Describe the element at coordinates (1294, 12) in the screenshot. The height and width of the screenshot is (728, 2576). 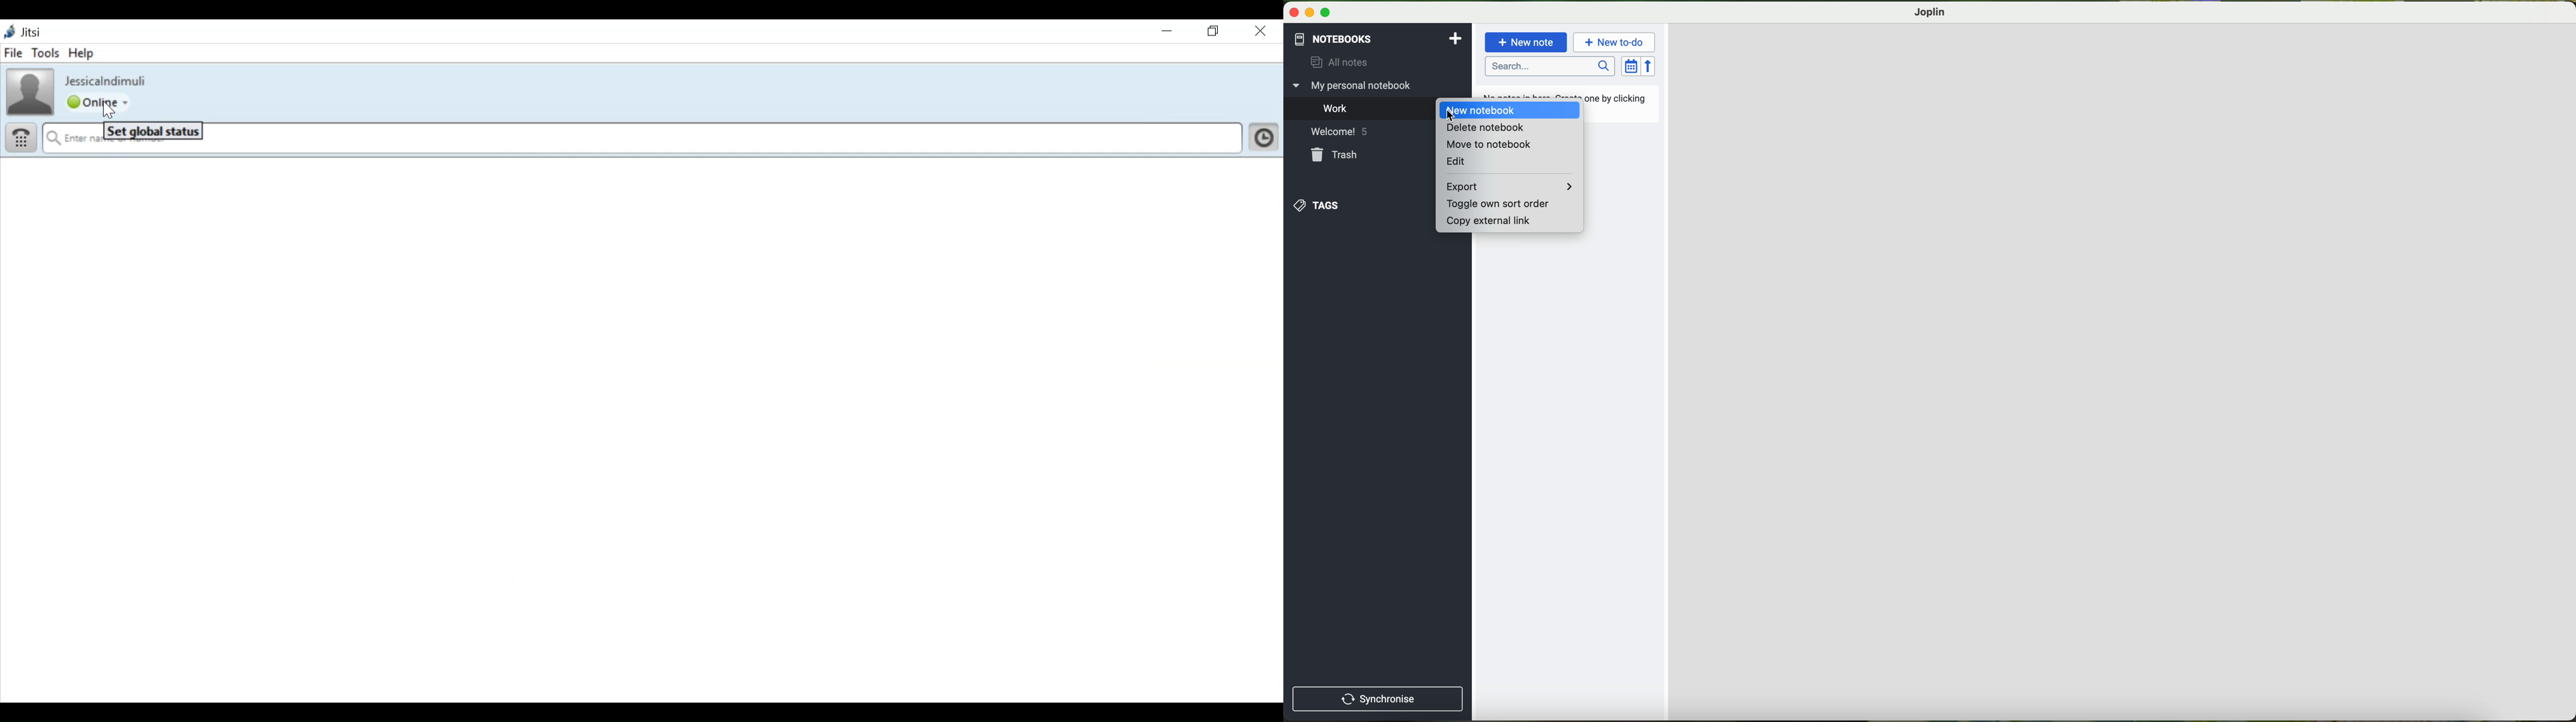
I see `close` at that location.